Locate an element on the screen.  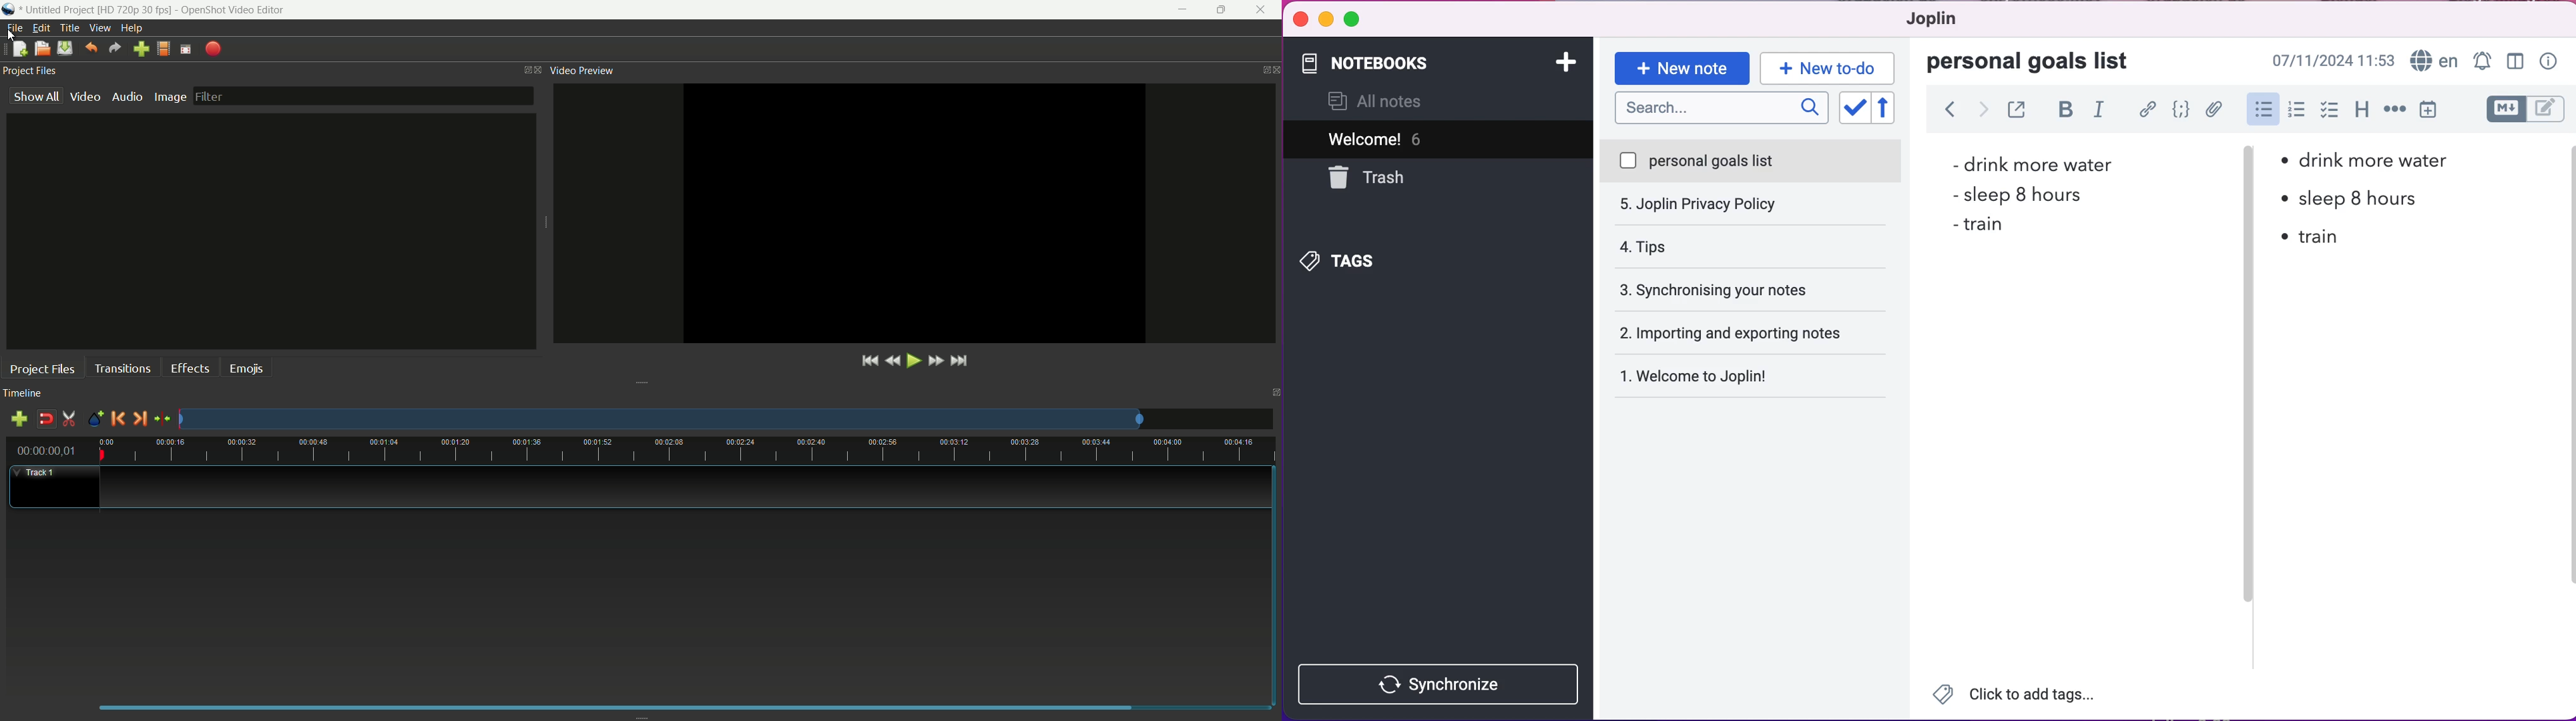
transitions is located at coordinates (124, 367).